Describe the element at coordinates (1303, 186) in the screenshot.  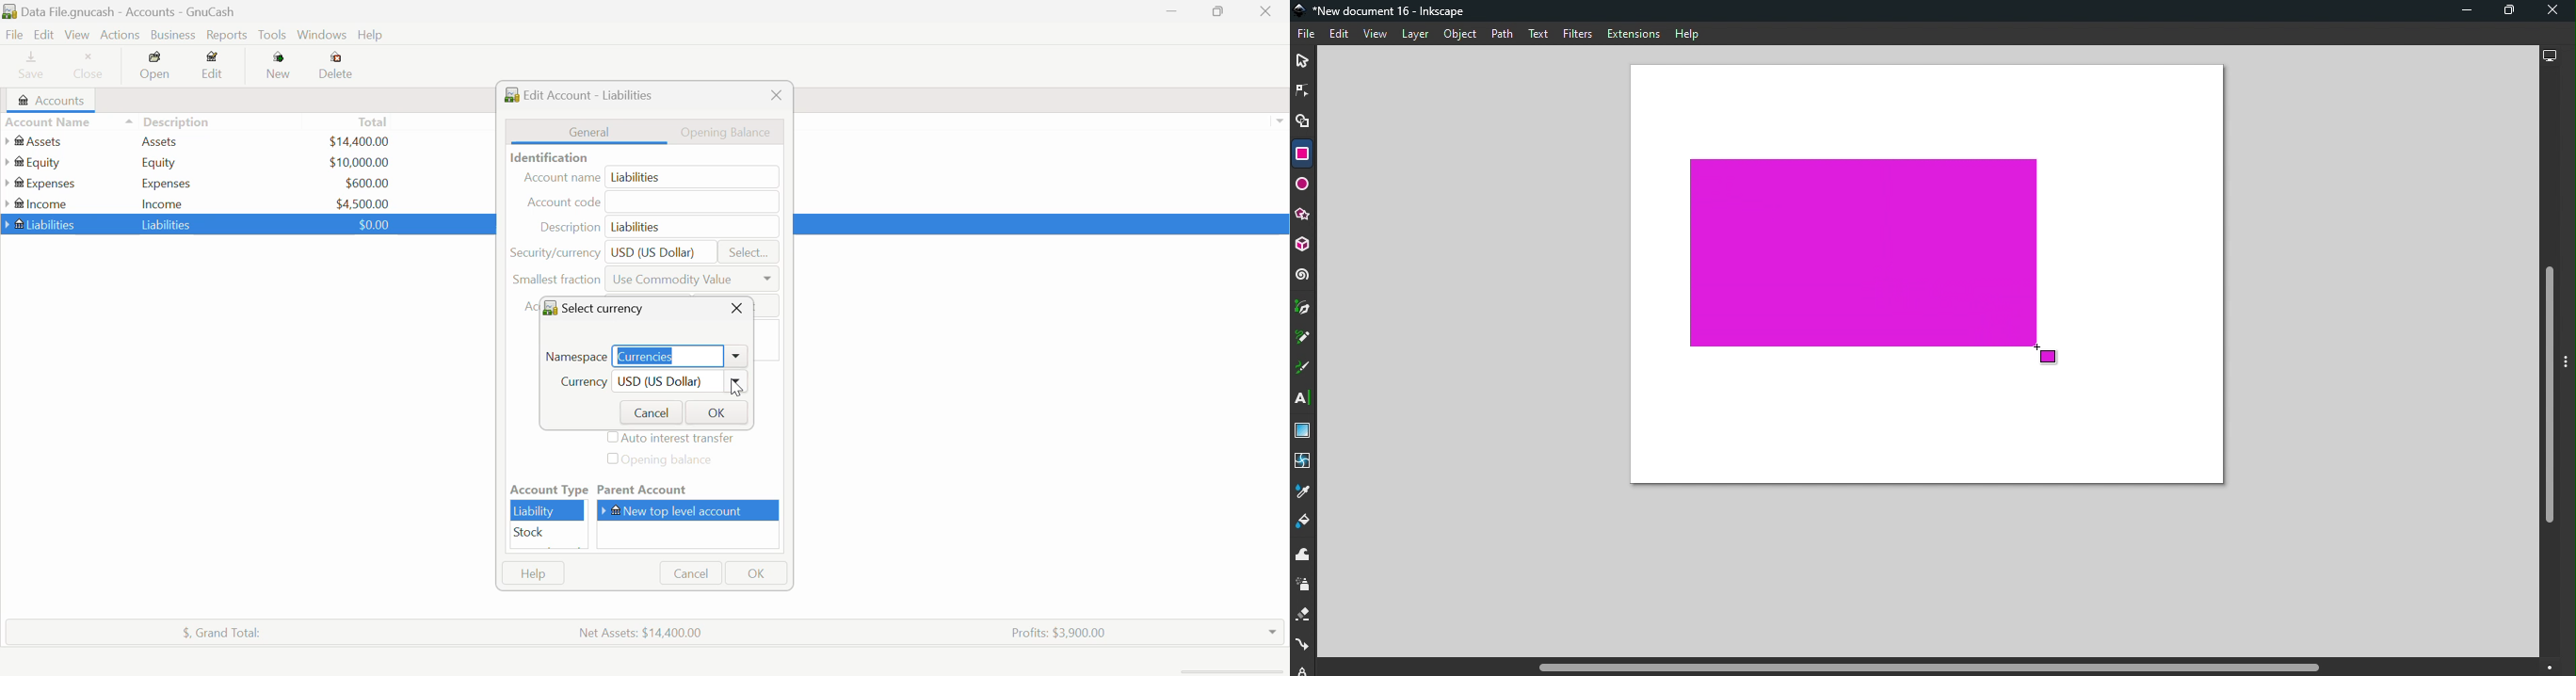
I see `Ellipse/Arc tool` at that location.